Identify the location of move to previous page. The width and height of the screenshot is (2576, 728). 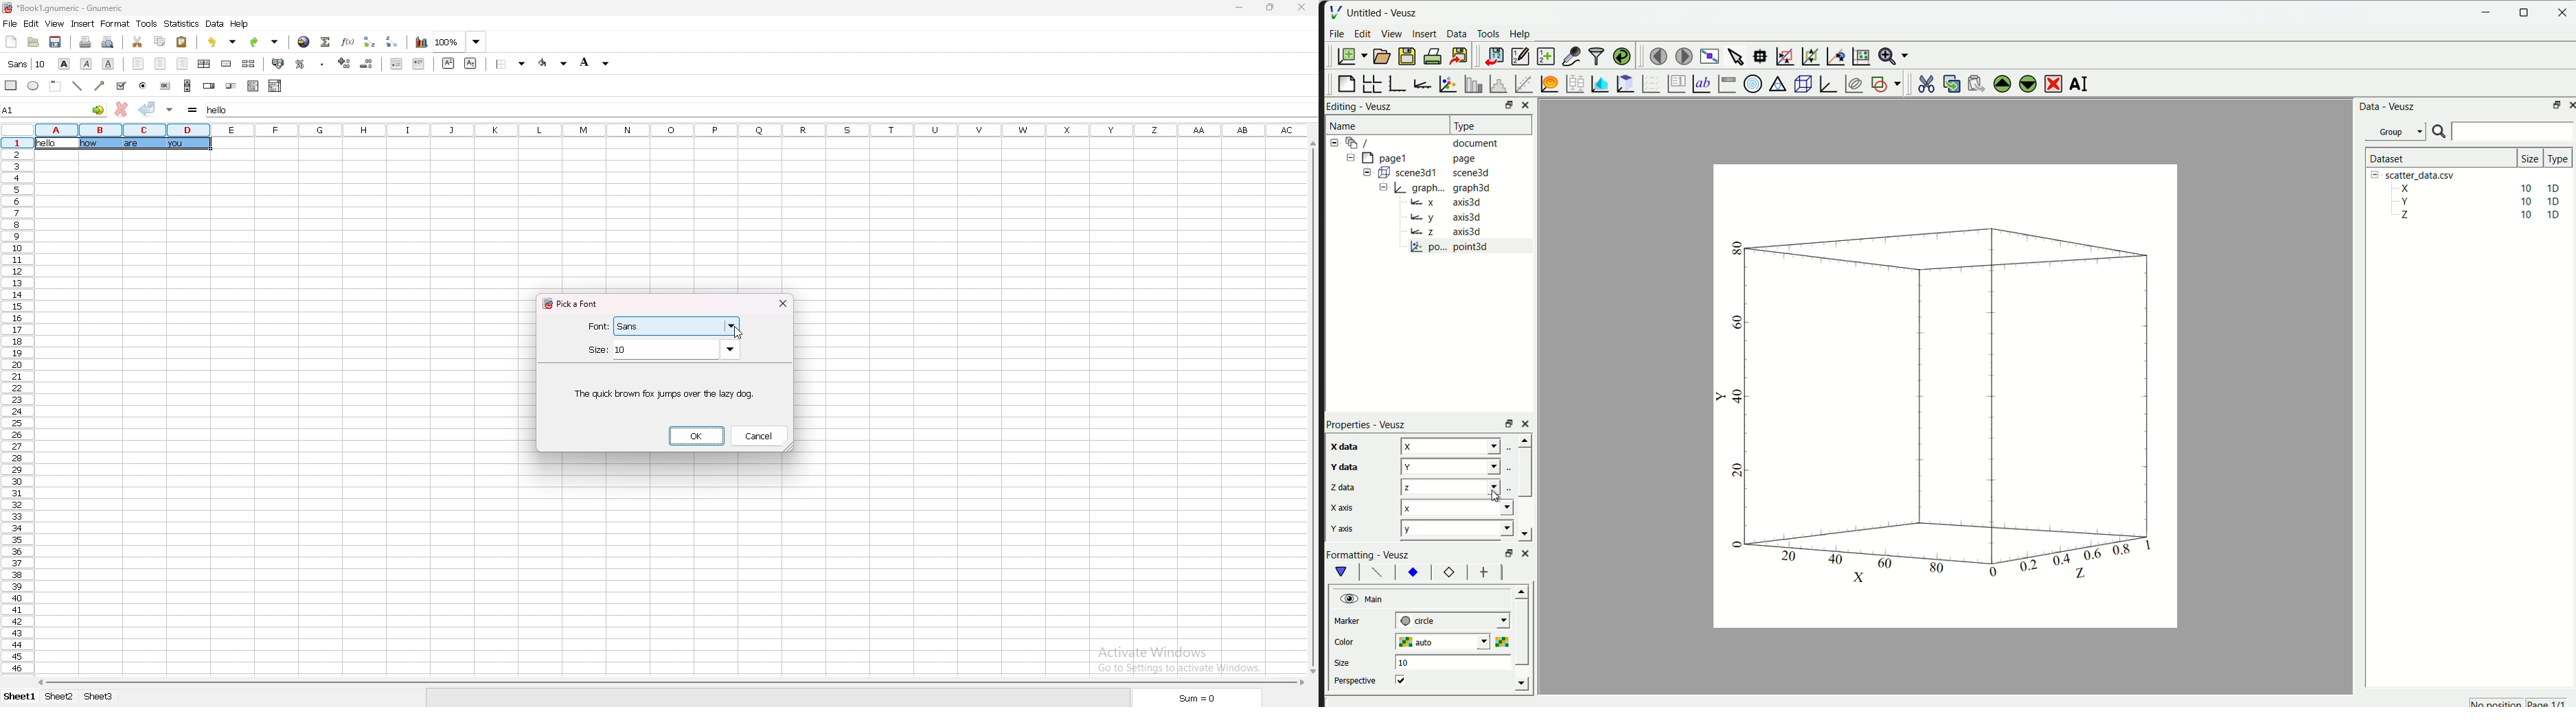
(1657, 54).